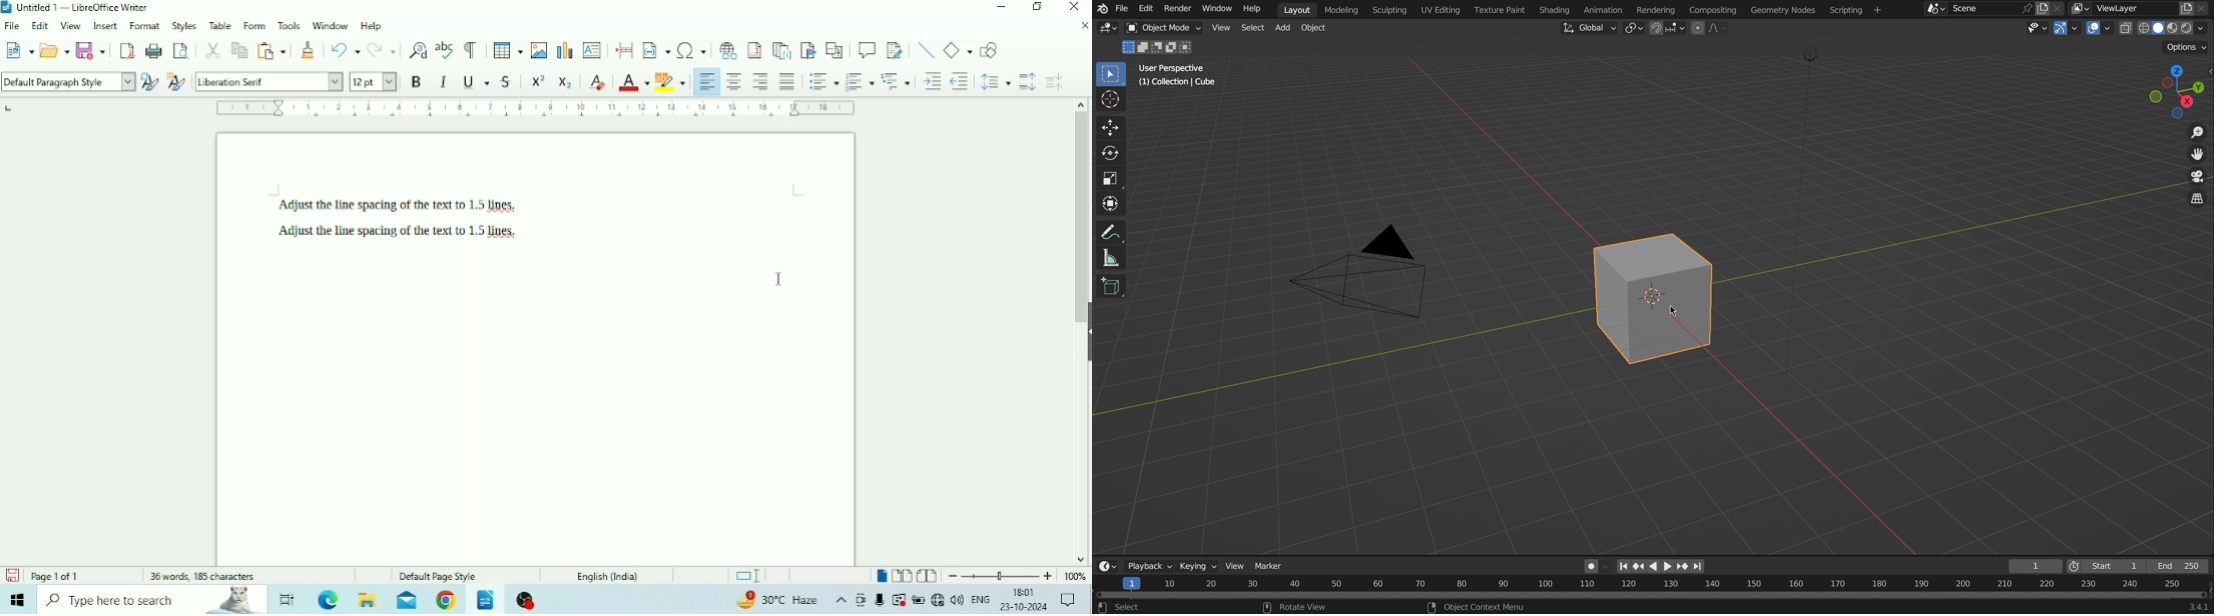  I want to click on Insert Chart, so click(565, 49).